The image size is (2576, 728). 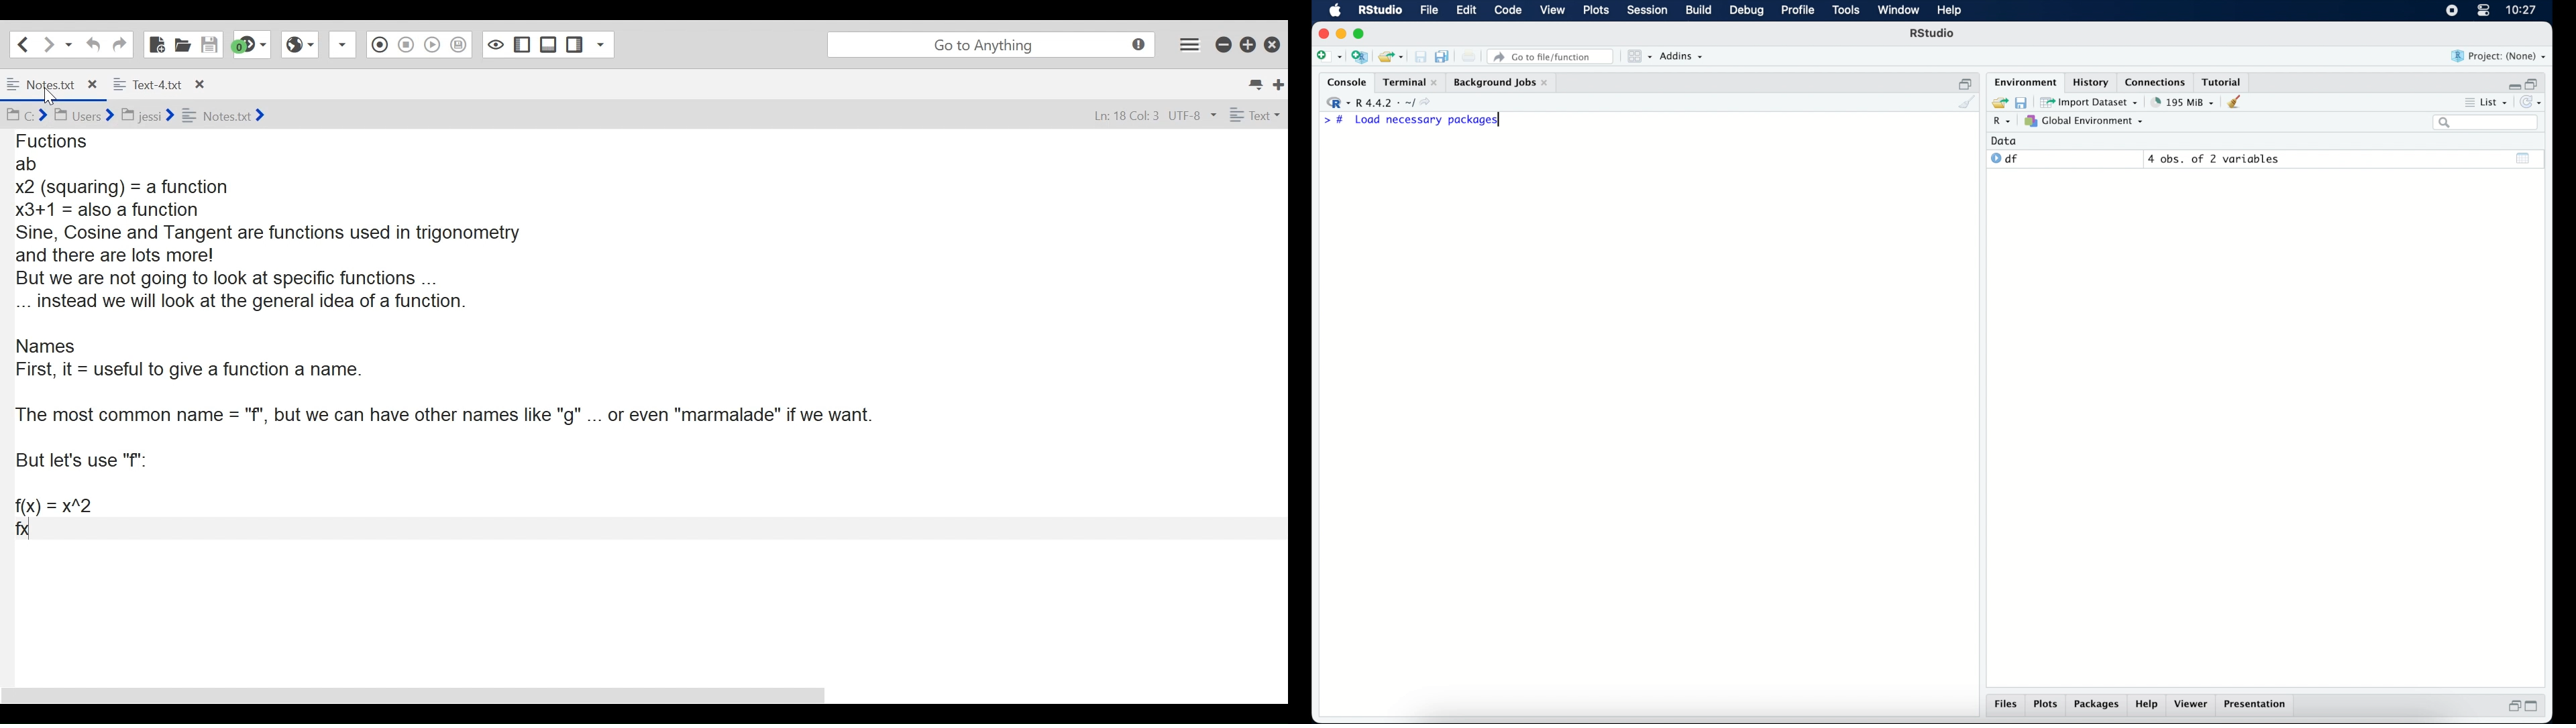 What do you see at coordinates (1682, 57) in the screenshot?
I see `addins` at bounding box center [1682, 57].